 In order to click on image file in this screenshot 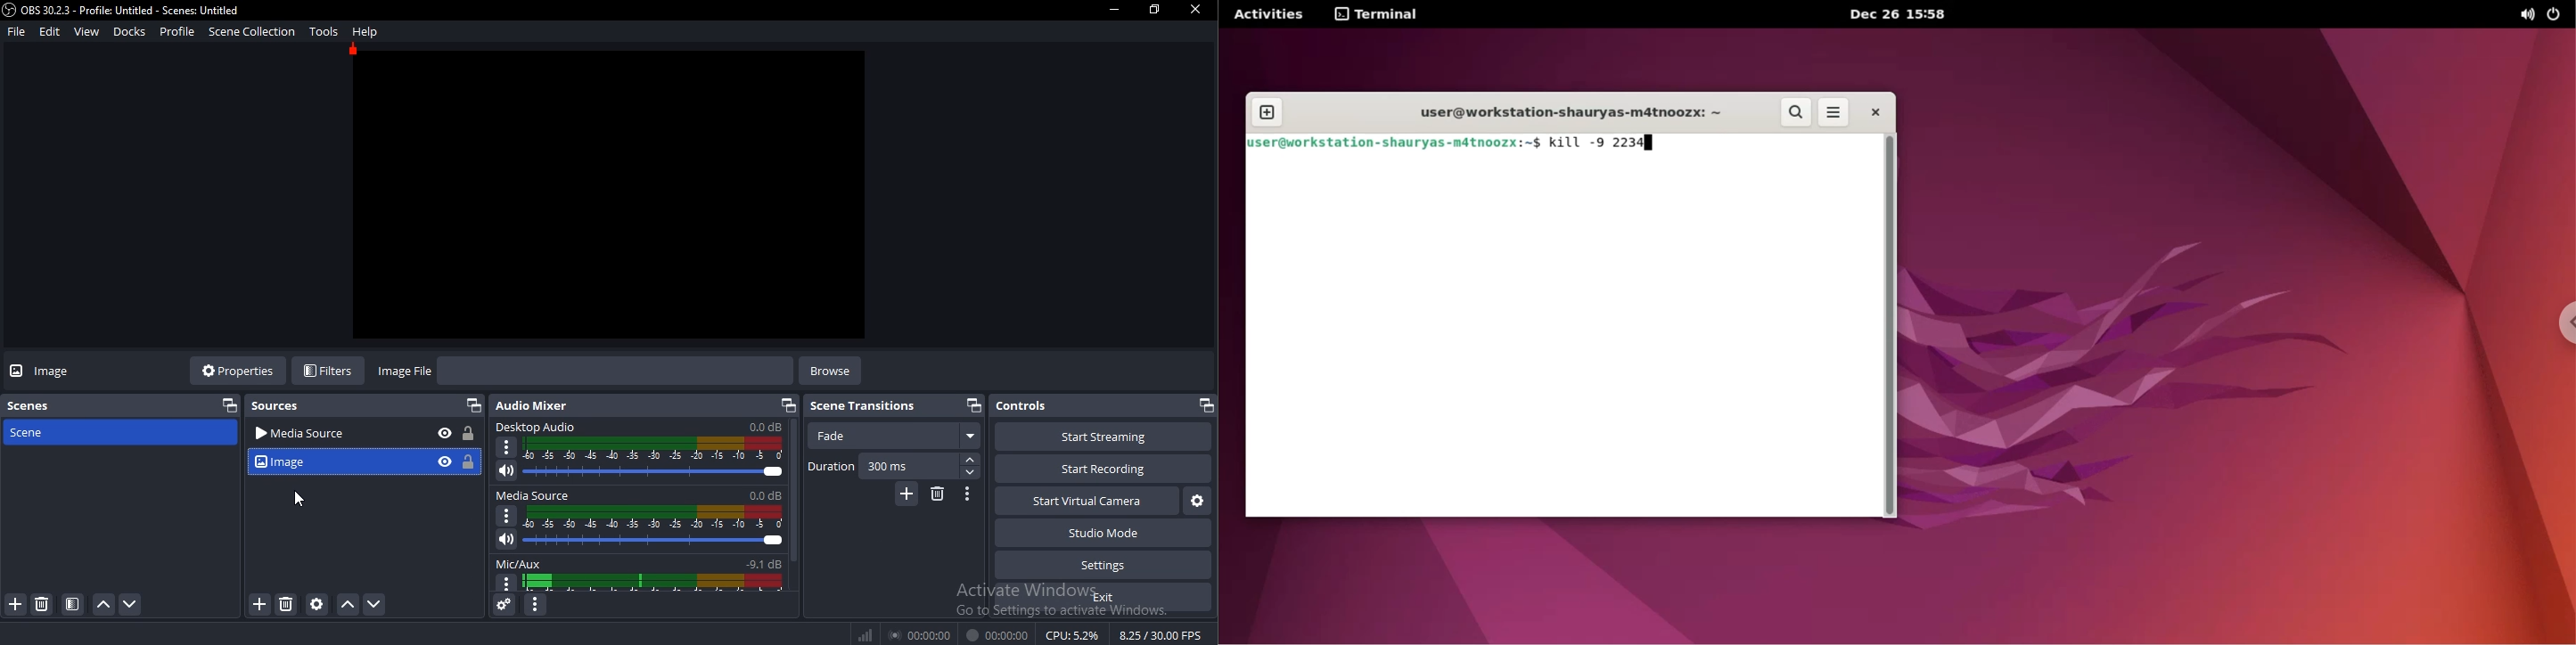, I will do `click(403, 371)`.